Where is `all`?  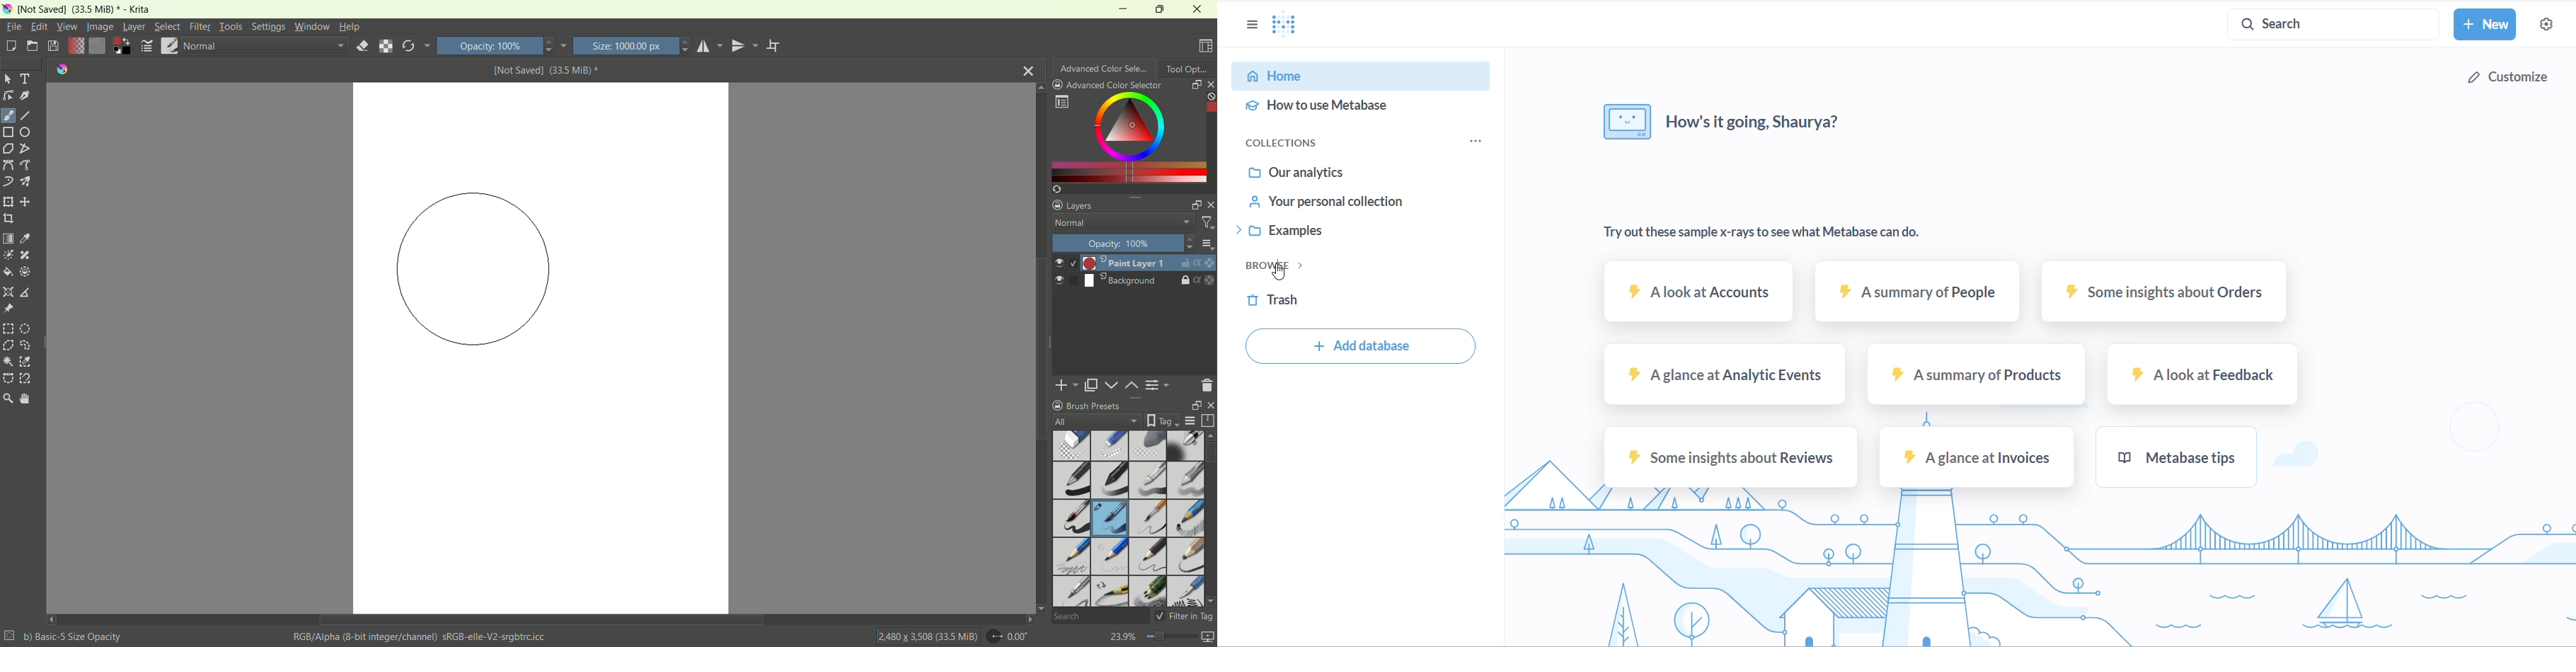 all is located at coordinates (1092, 421).